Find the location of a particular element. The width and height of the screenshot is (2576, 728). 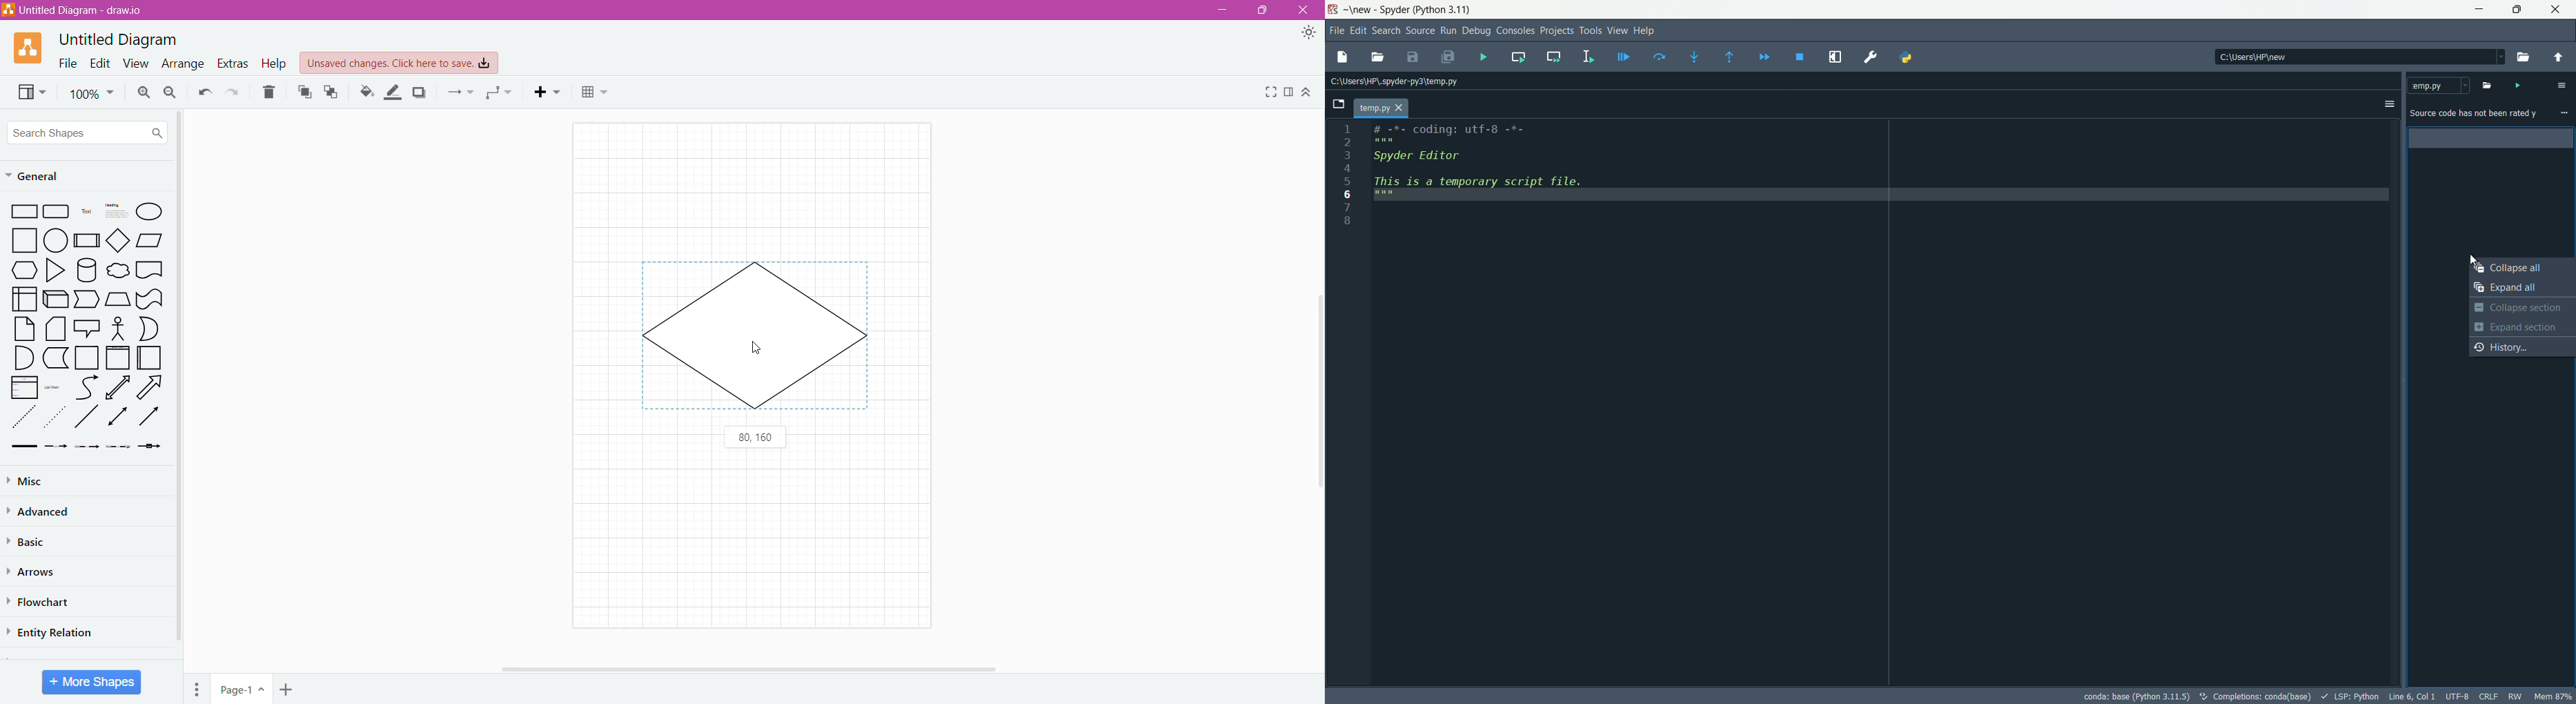

save all files is located at coordinates (1448, 57).